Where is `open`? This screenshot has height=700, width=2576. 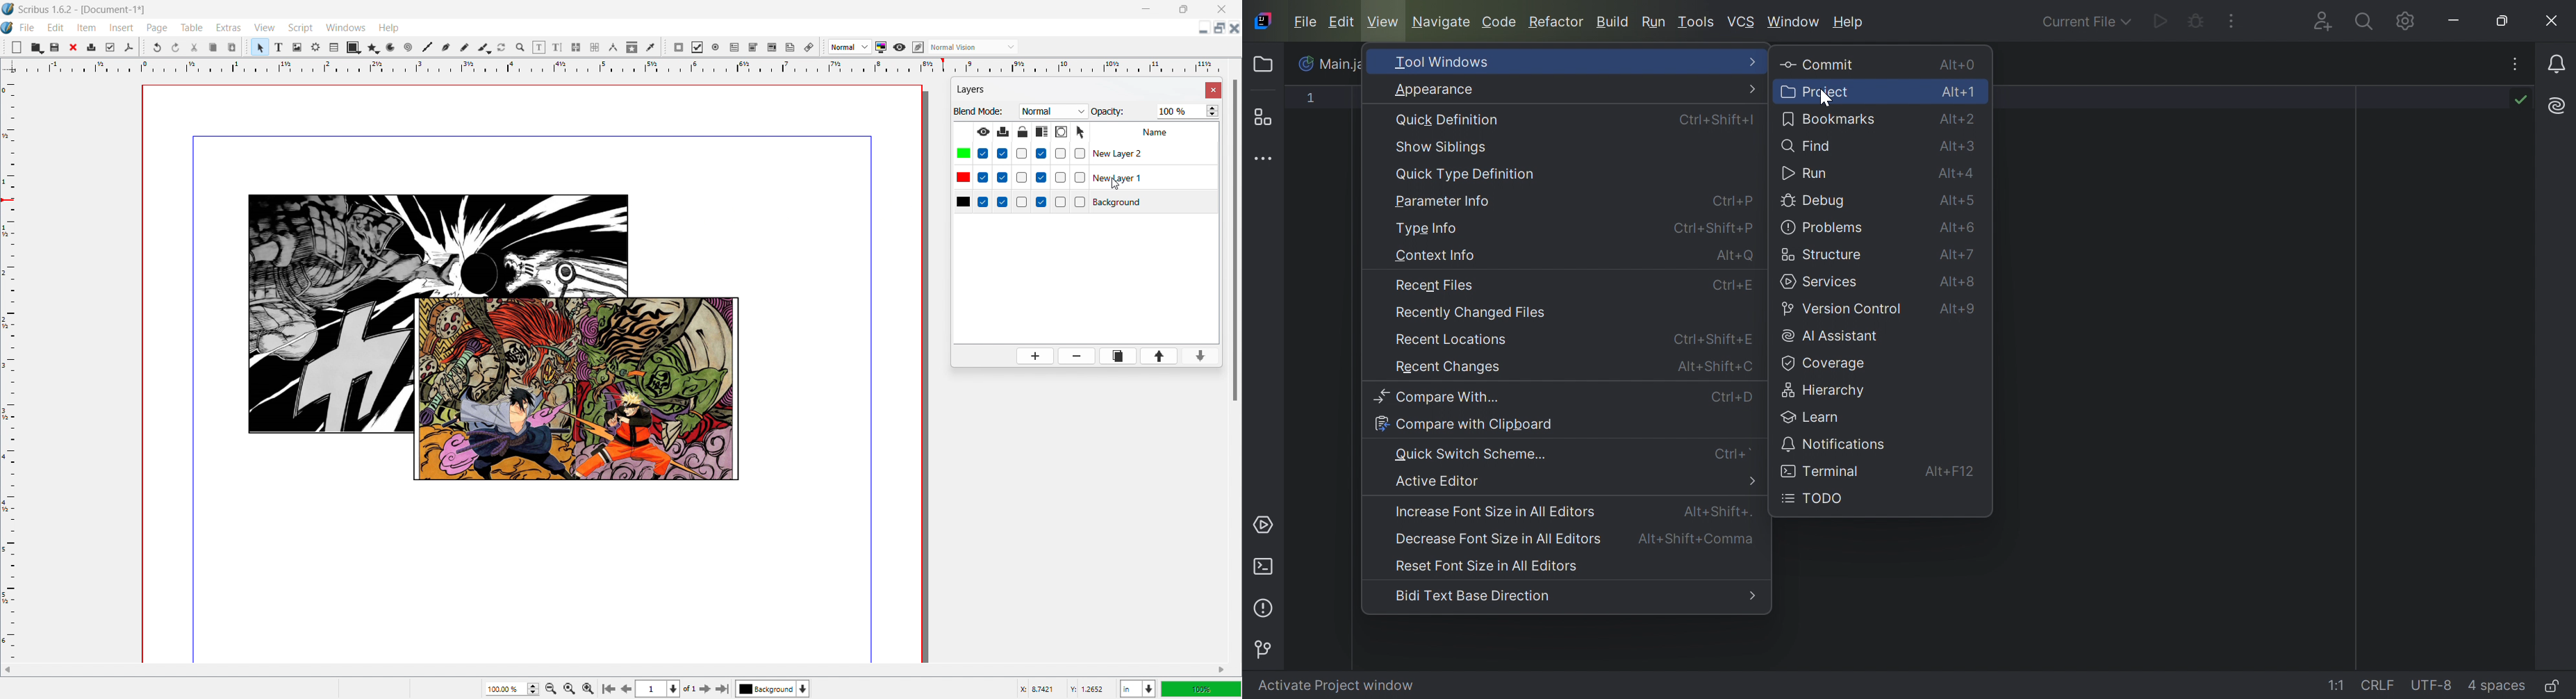
open is located at coordinates (37, 47).